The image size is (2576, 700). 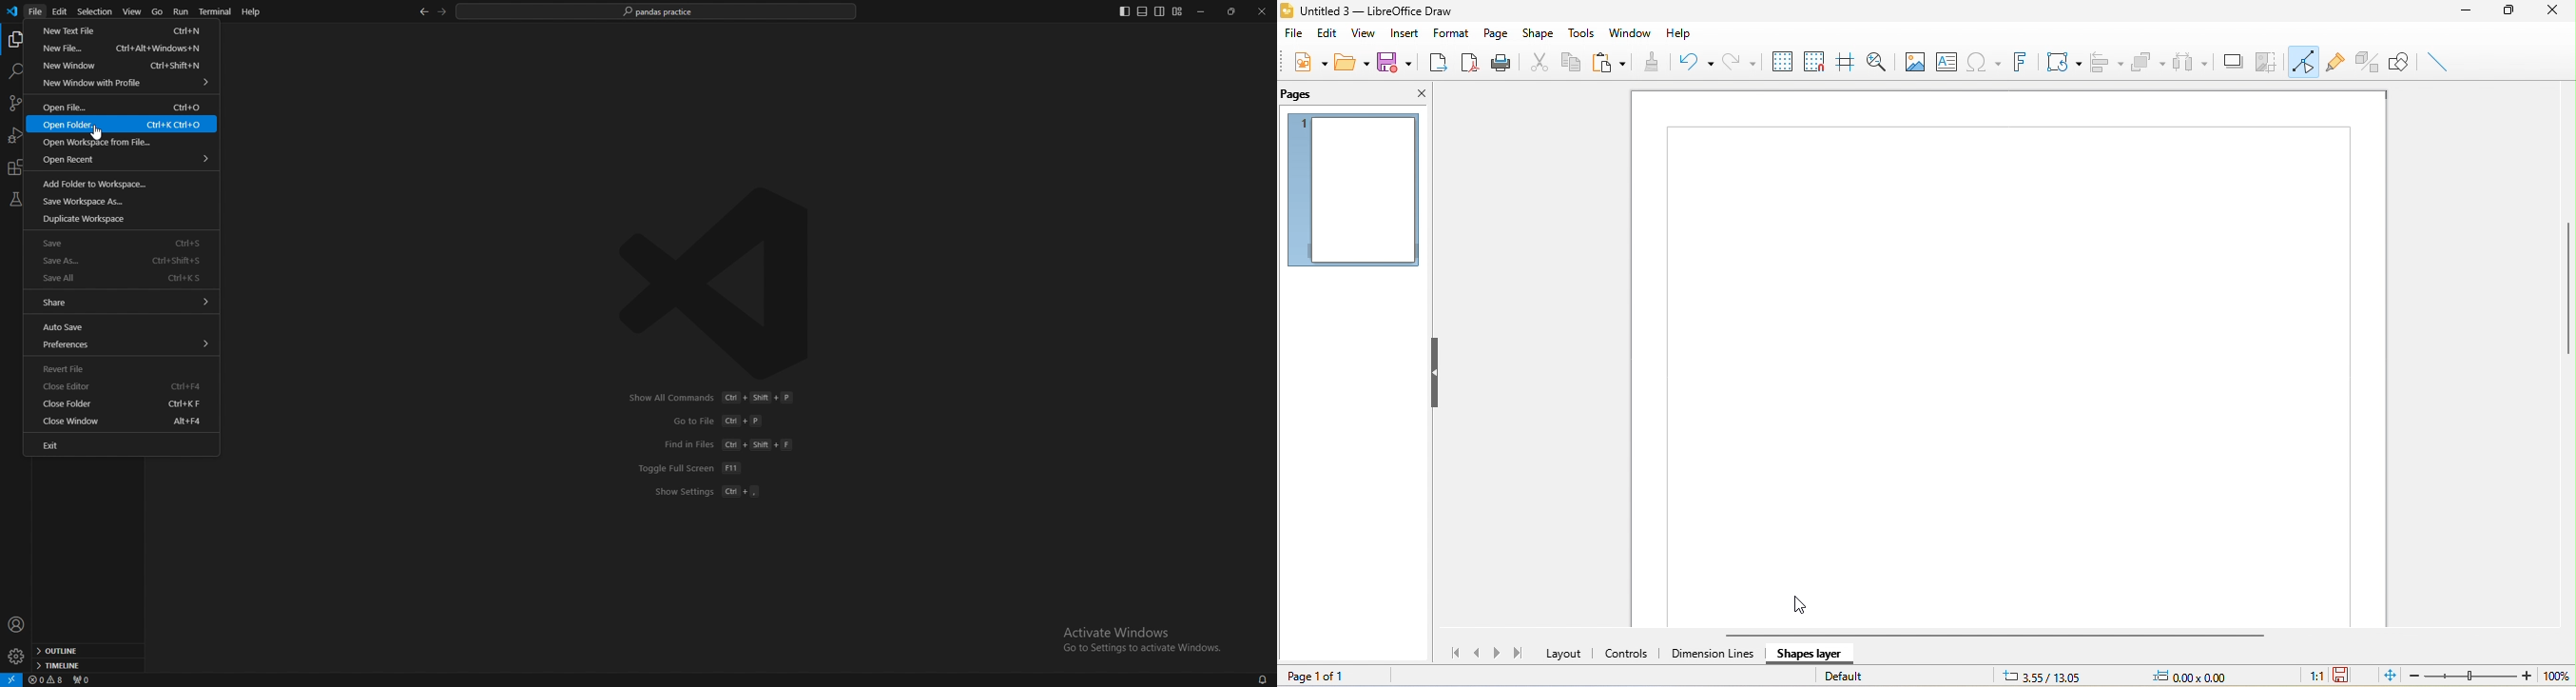 What do you see at coordinates (2268, 61) in the screenshot?
I see `crop image` at bounding box center [2268, 61].